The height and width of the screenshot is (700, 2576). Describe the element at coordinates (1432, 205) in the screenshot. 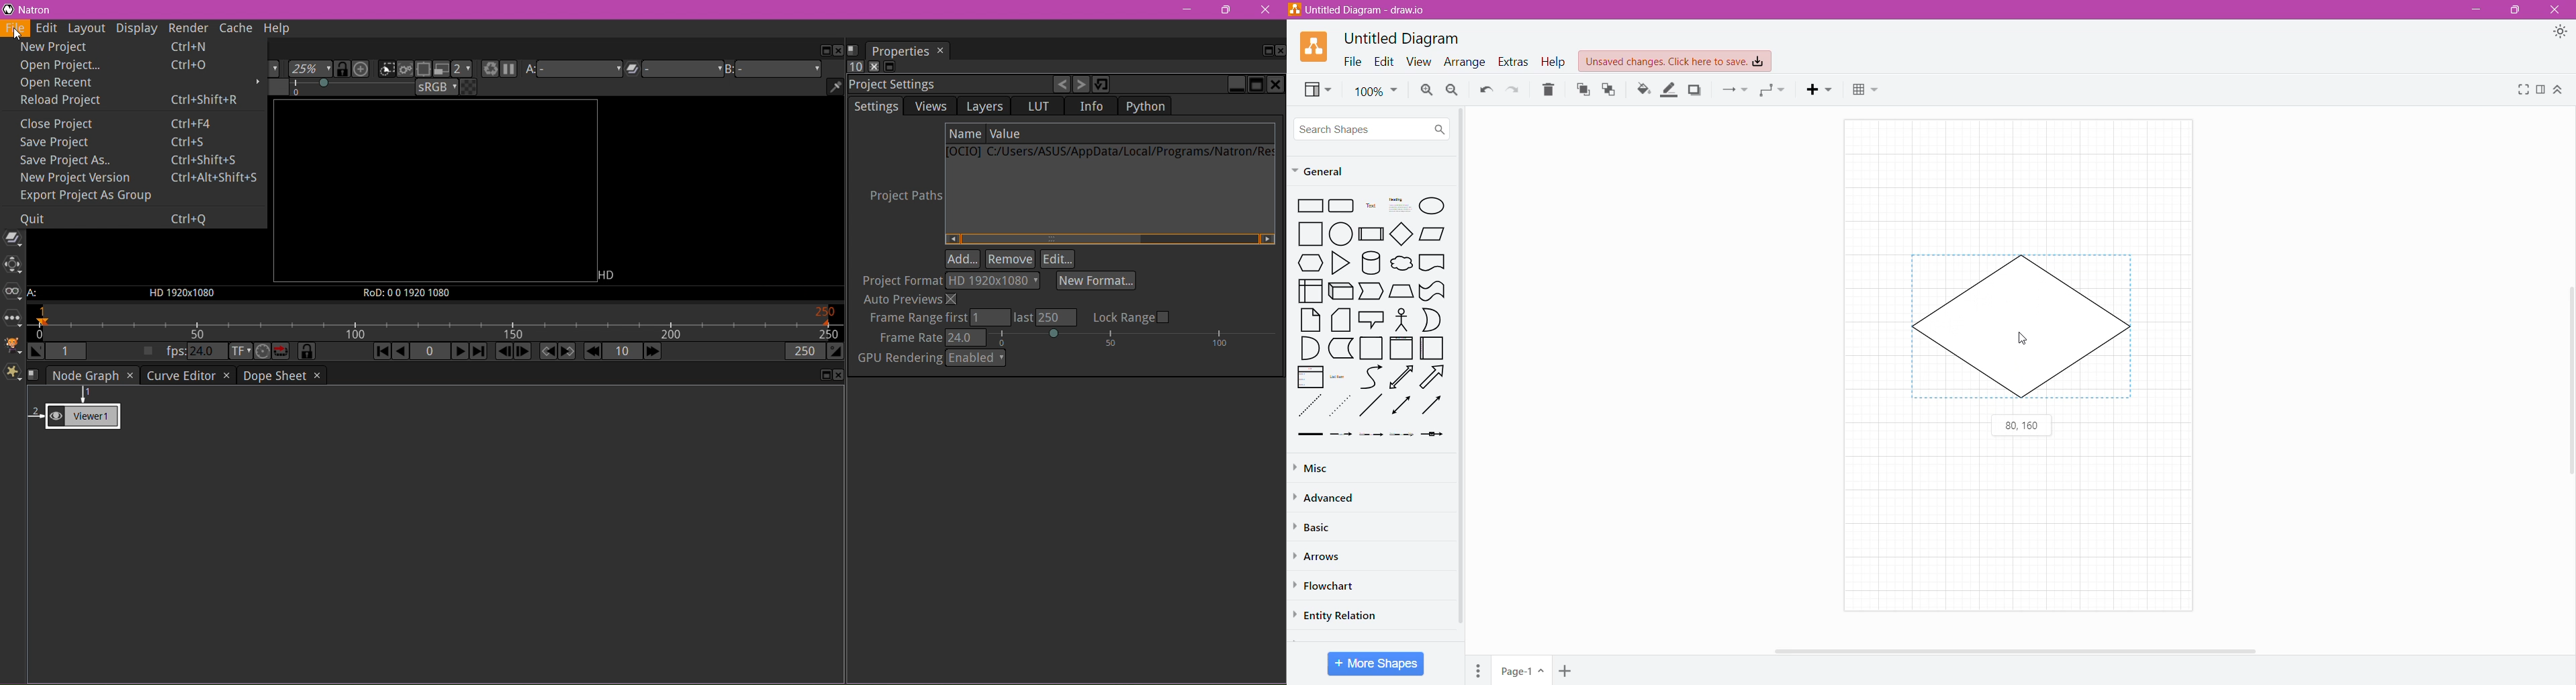

I see `Ellipse` at that location.